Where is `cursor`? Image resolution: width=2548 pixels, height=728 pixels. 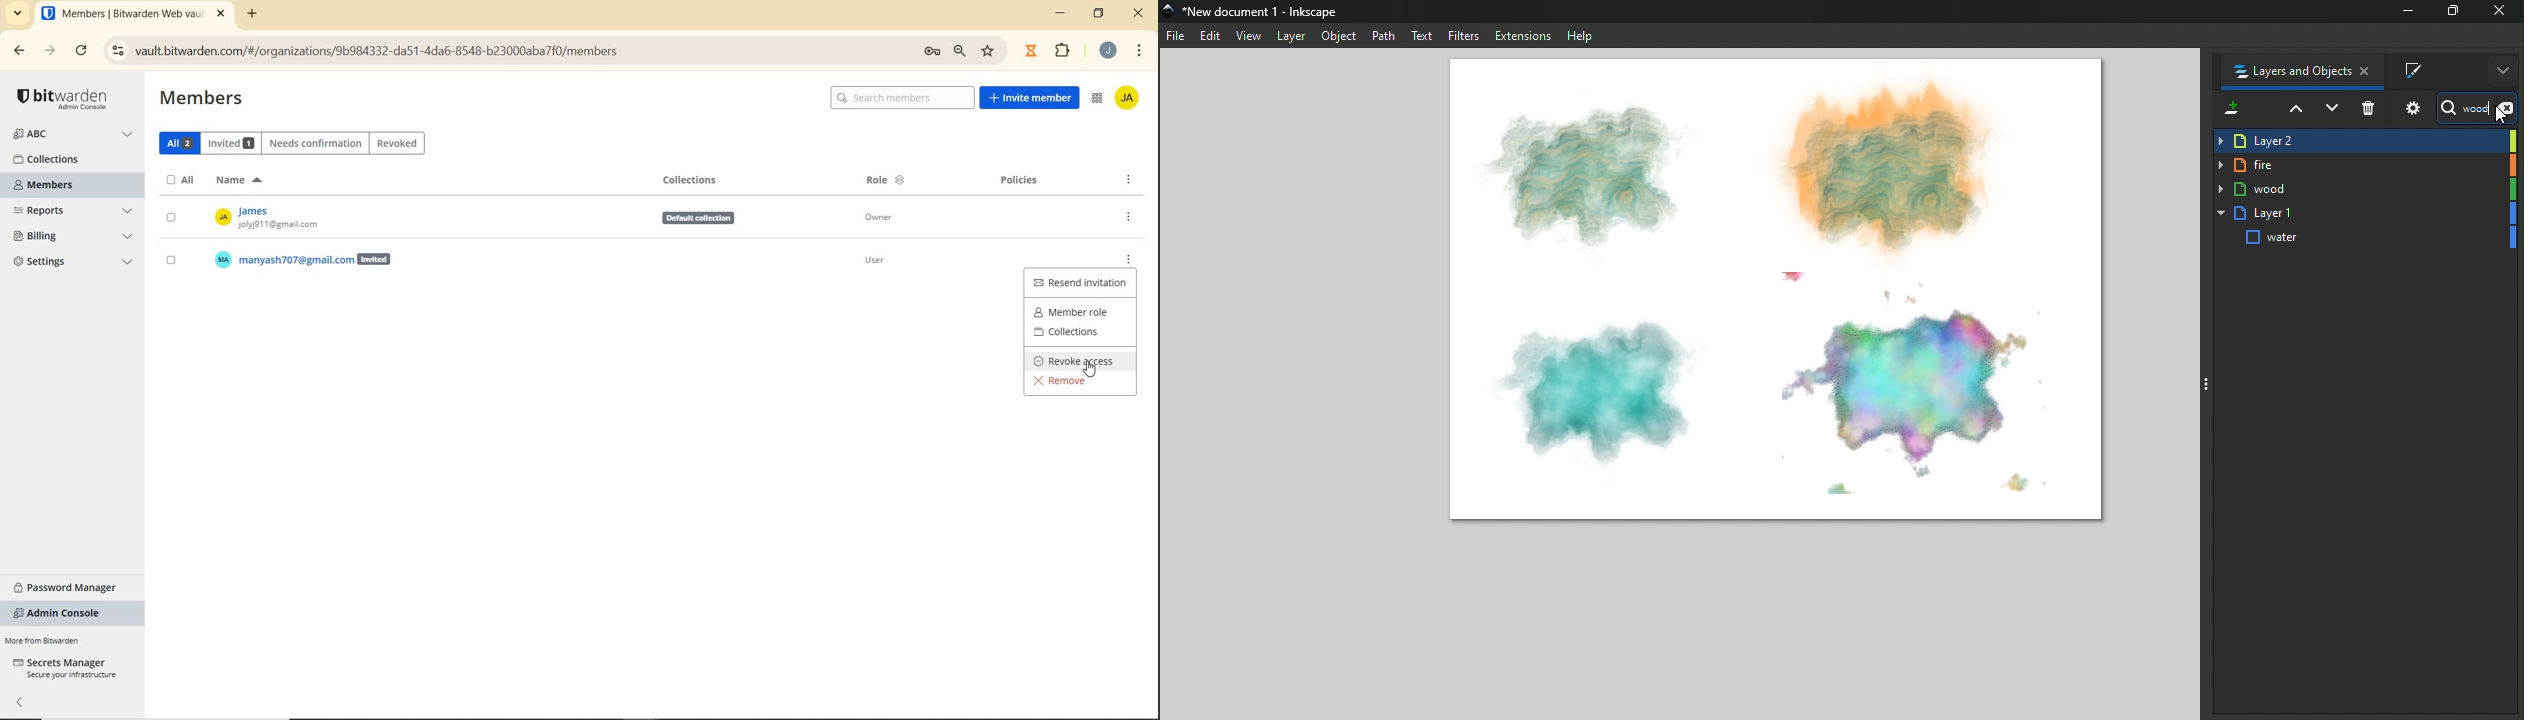 cursor is located at coordinates (2498, 114).